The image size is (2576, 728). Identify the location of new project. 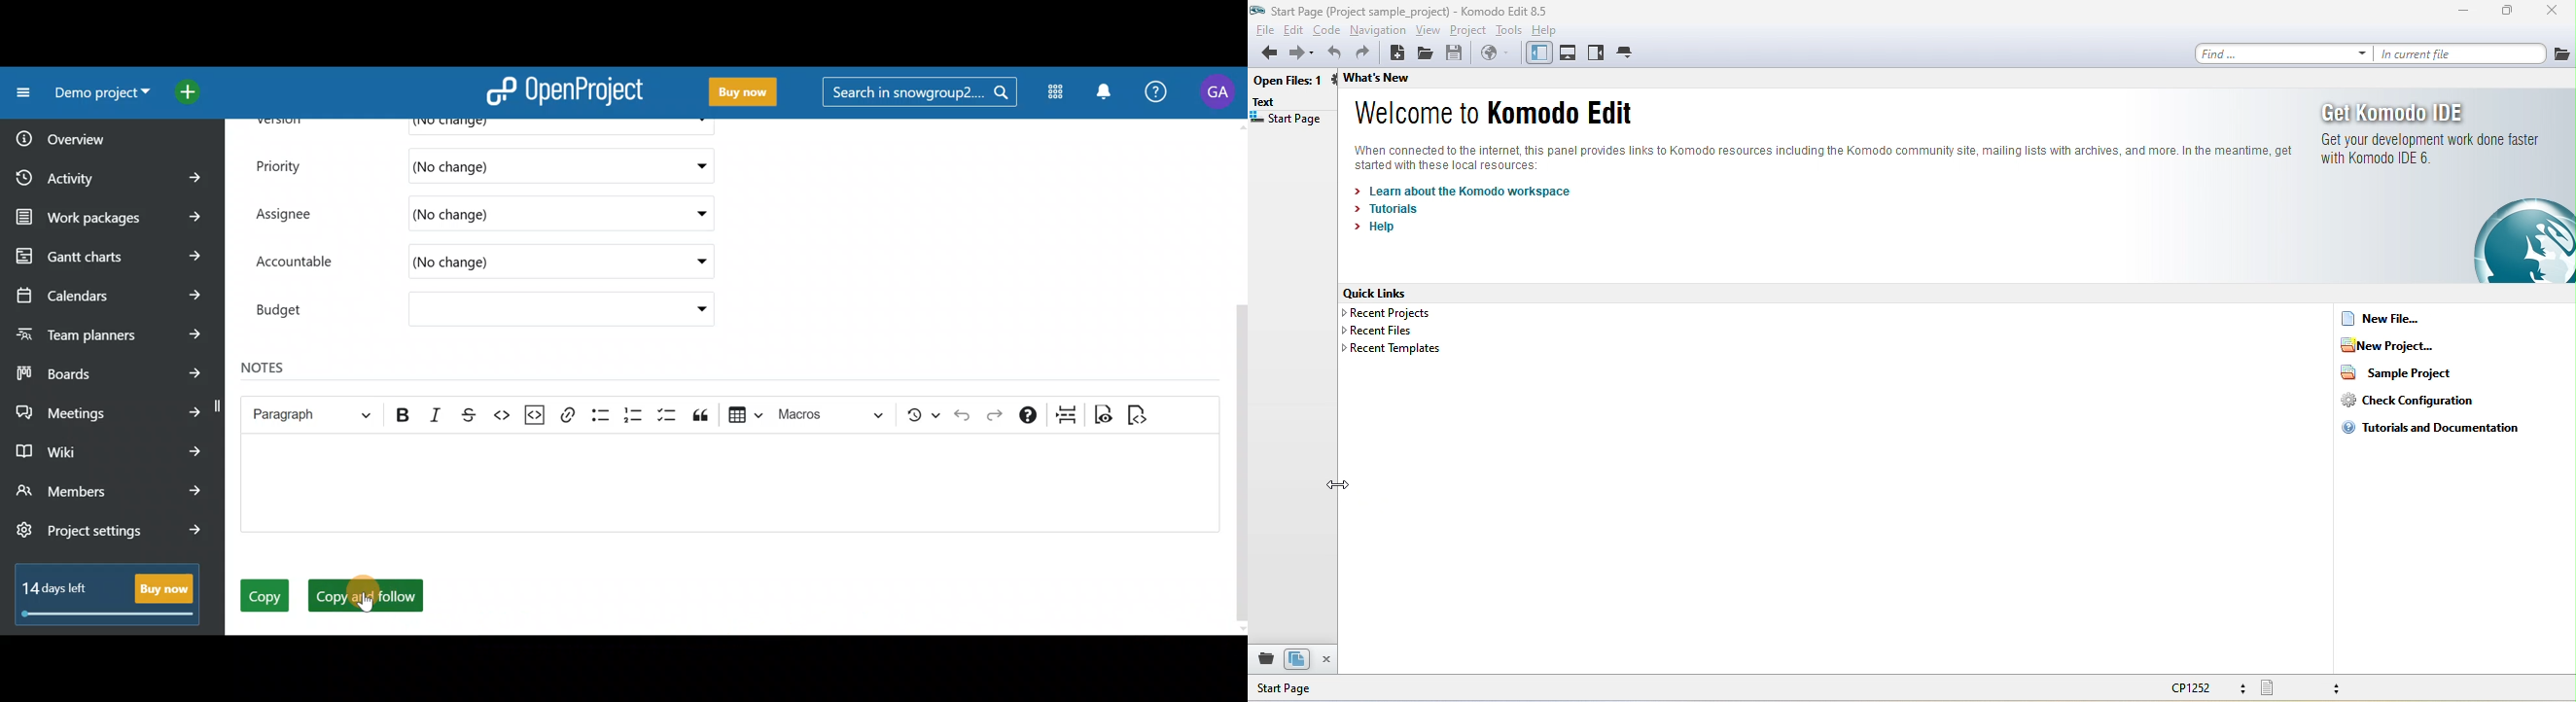
(2406, 345).